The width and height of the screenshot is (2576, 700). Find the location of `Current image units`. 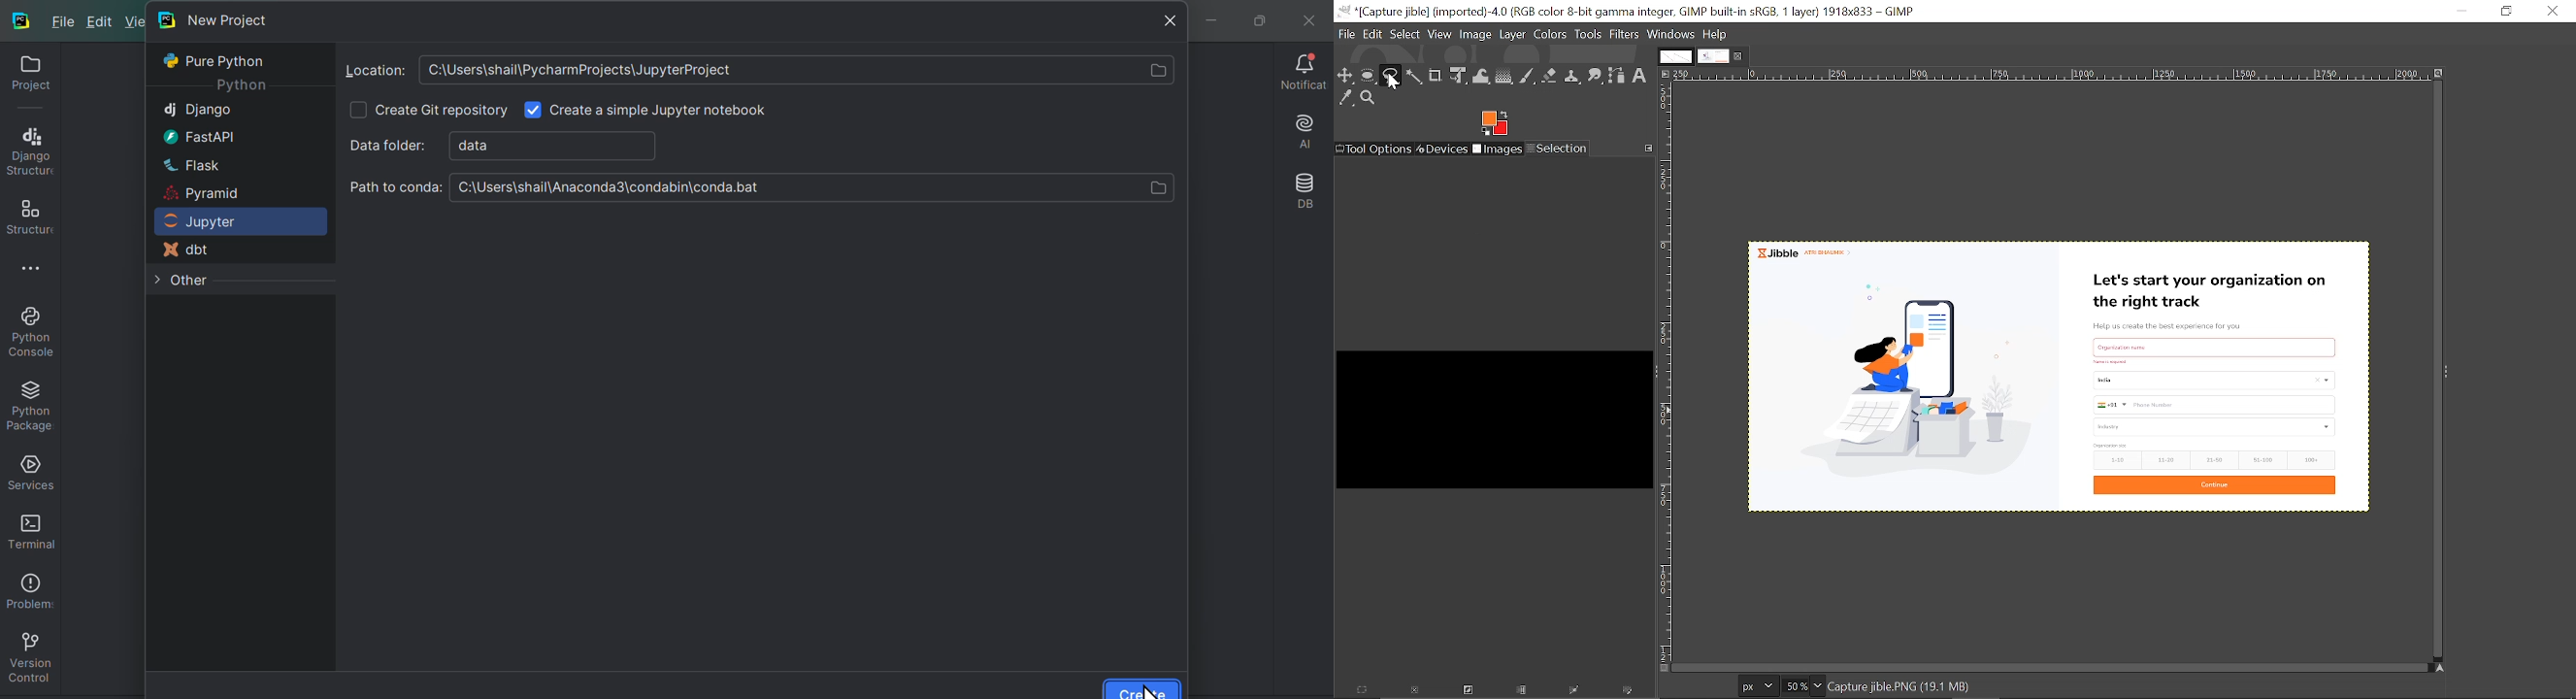

Current image units is located at coordinates (1757, 686).